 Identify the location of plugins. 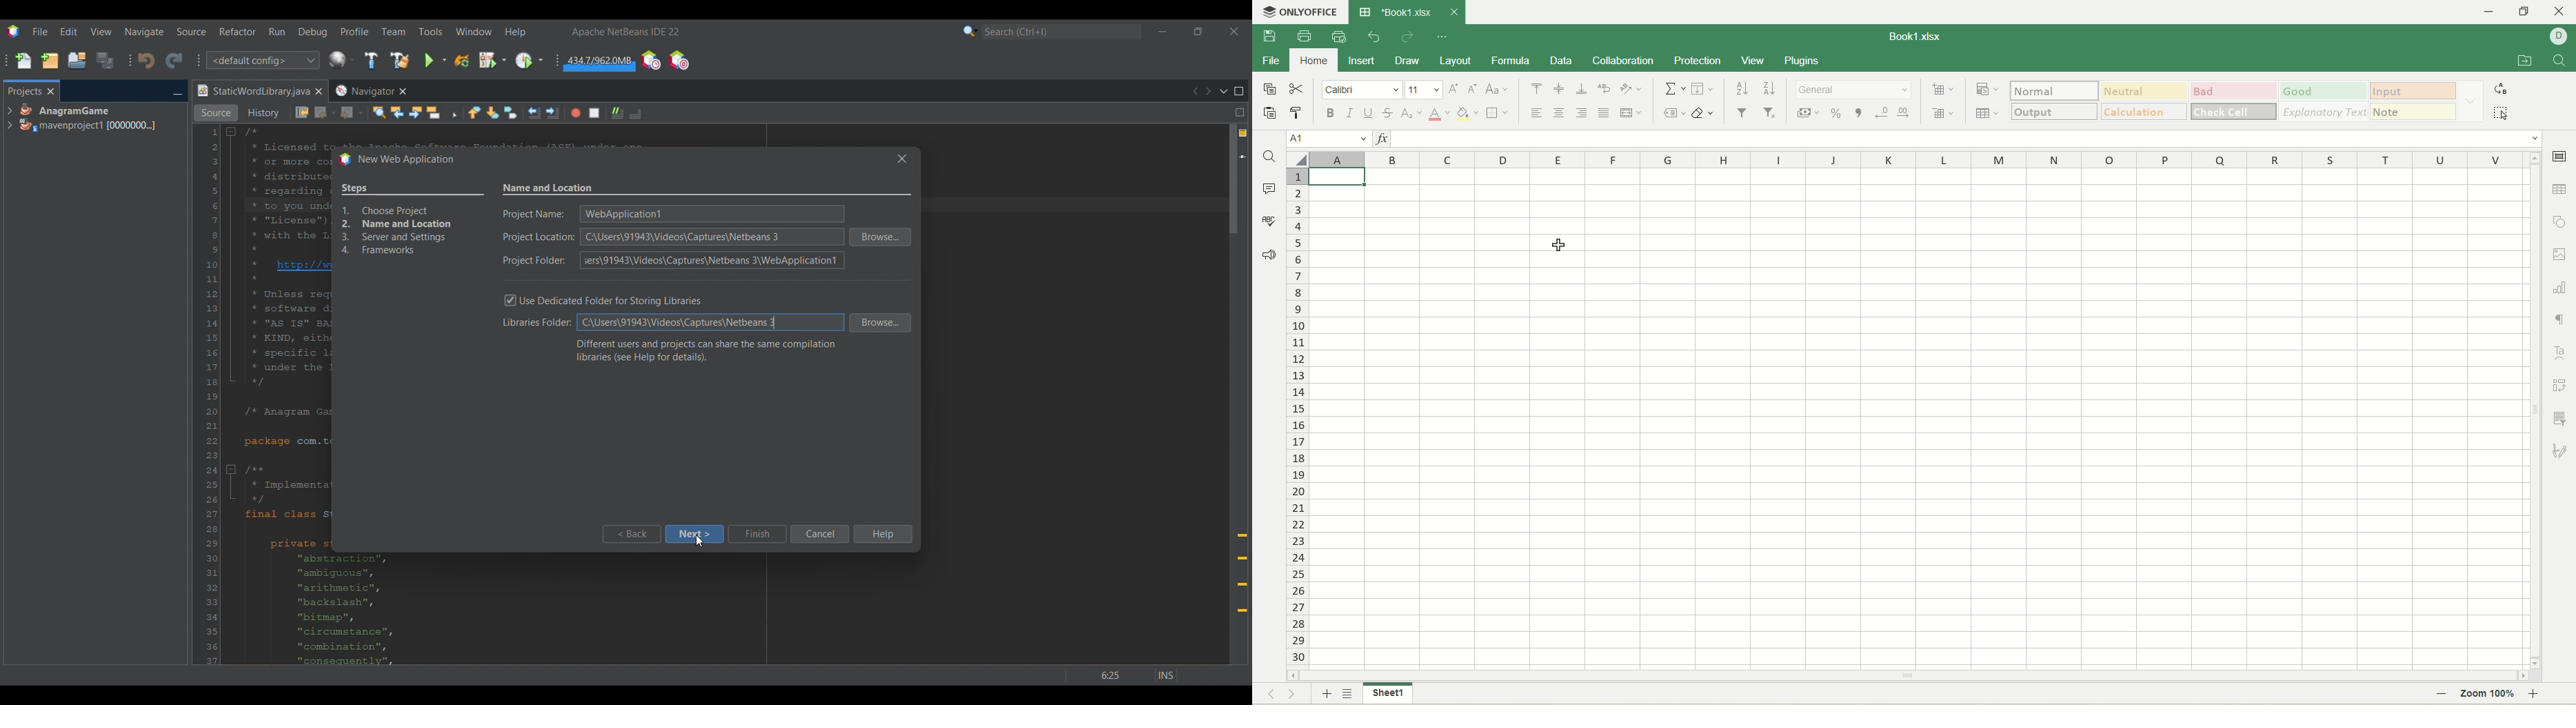
(1798, 61).